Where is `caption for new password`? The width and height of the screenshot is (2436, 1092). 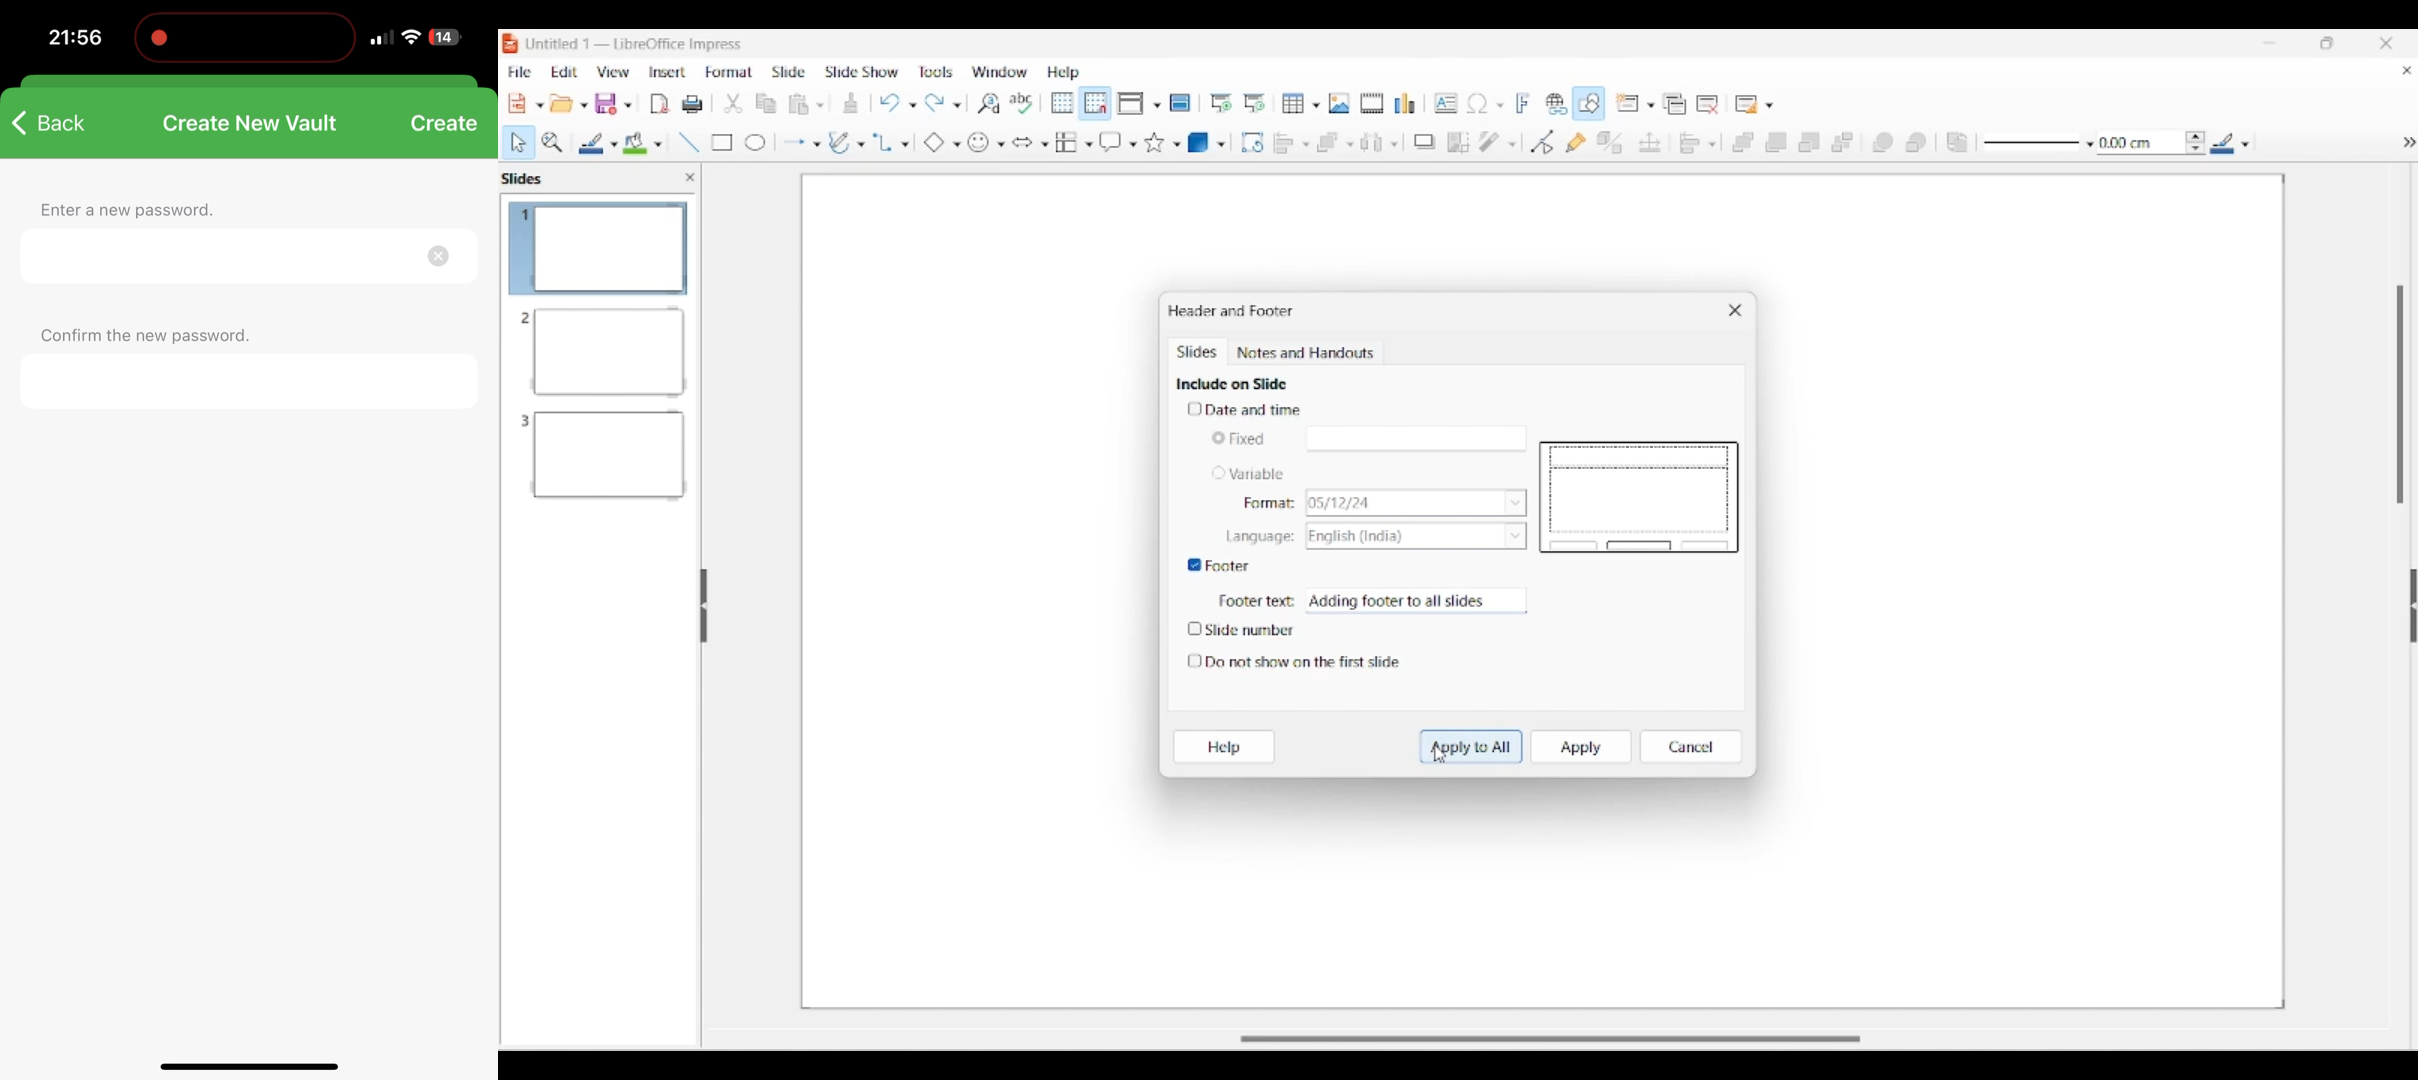 caption for new password is located at coordinates (221, 256).